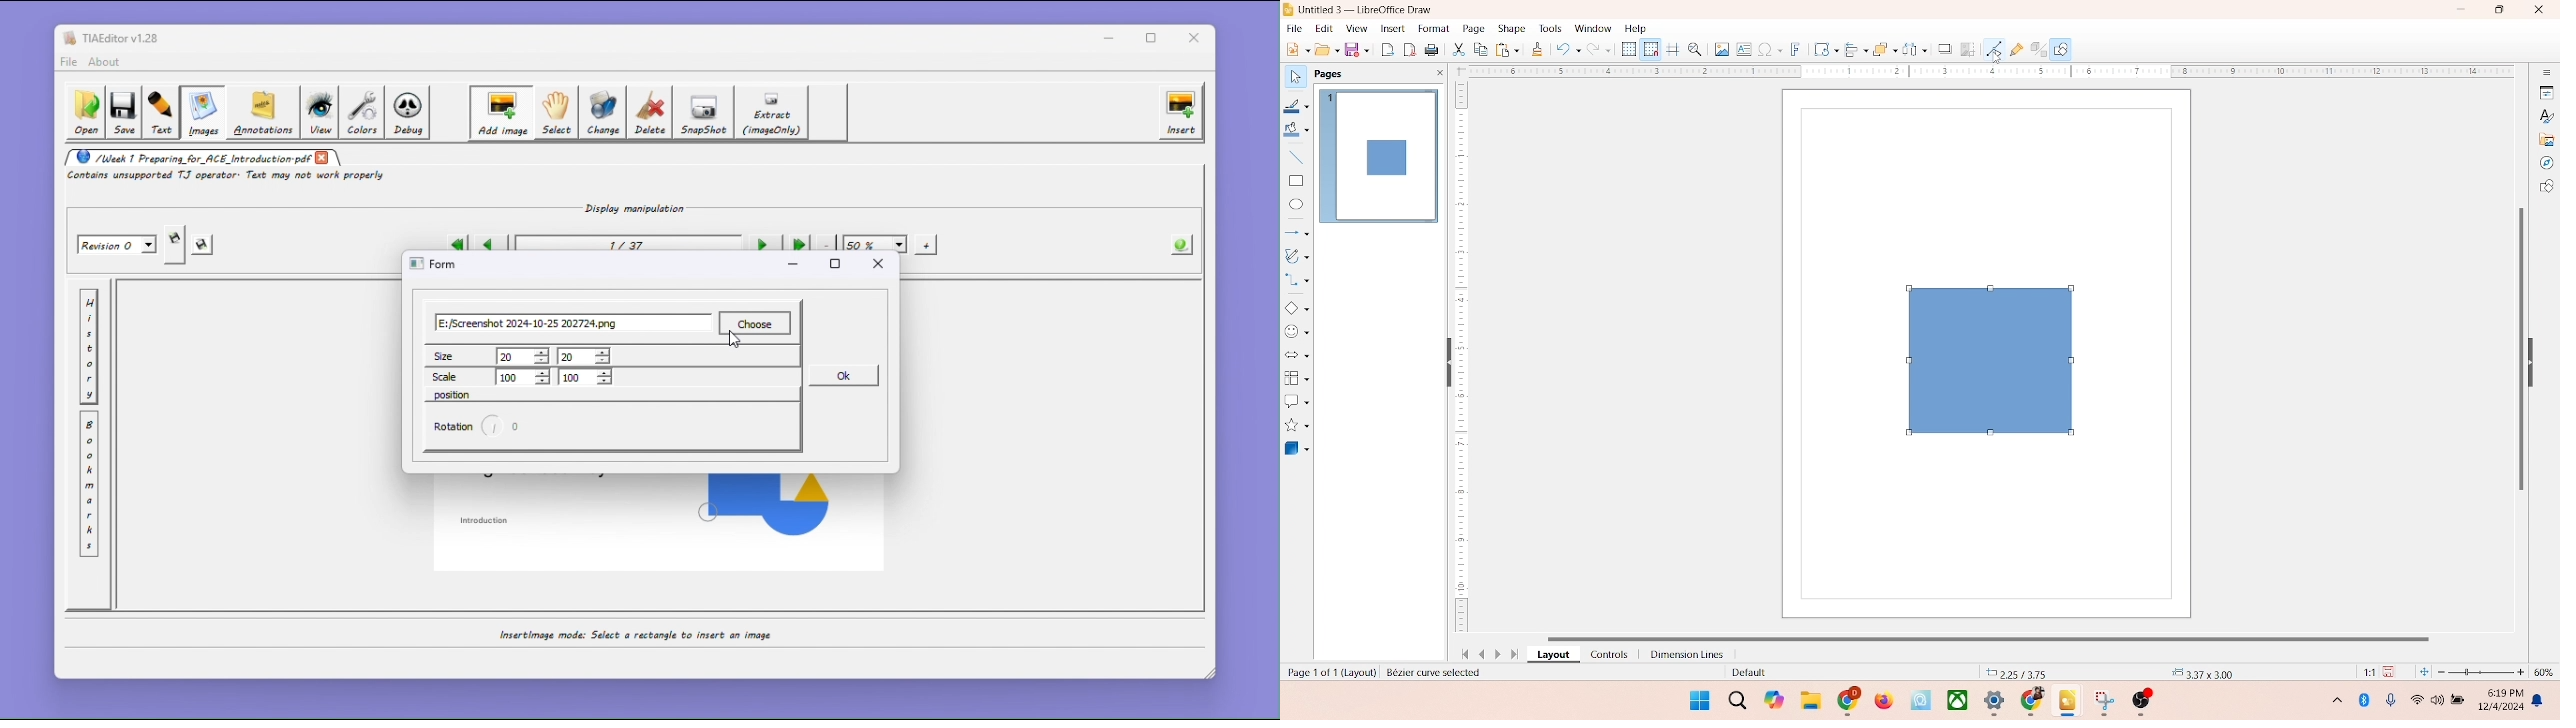 This screenshot has height=728, width=2576. I want to click on notification, so click(2541, 701).